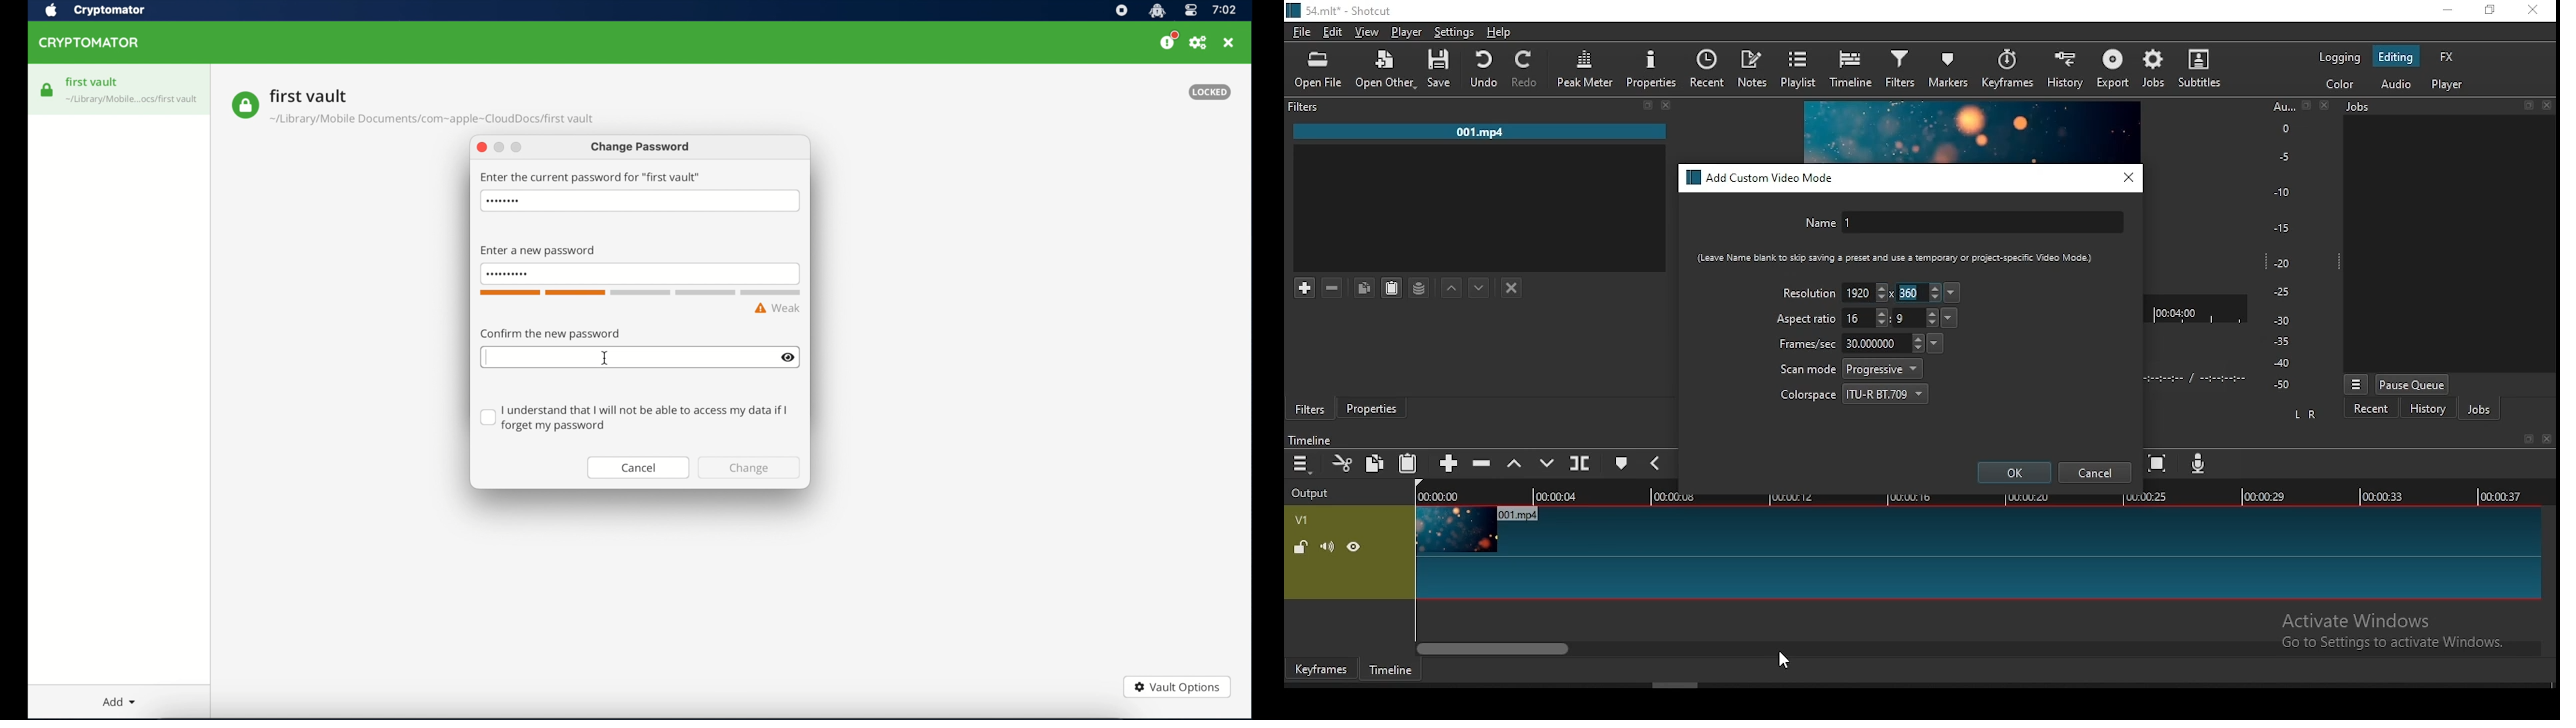 This screenshot has height=728, width=2576. What do you see at coordinates (1916, 292) in the screenshot?
I see `height` at bounding box center [1916, 292].